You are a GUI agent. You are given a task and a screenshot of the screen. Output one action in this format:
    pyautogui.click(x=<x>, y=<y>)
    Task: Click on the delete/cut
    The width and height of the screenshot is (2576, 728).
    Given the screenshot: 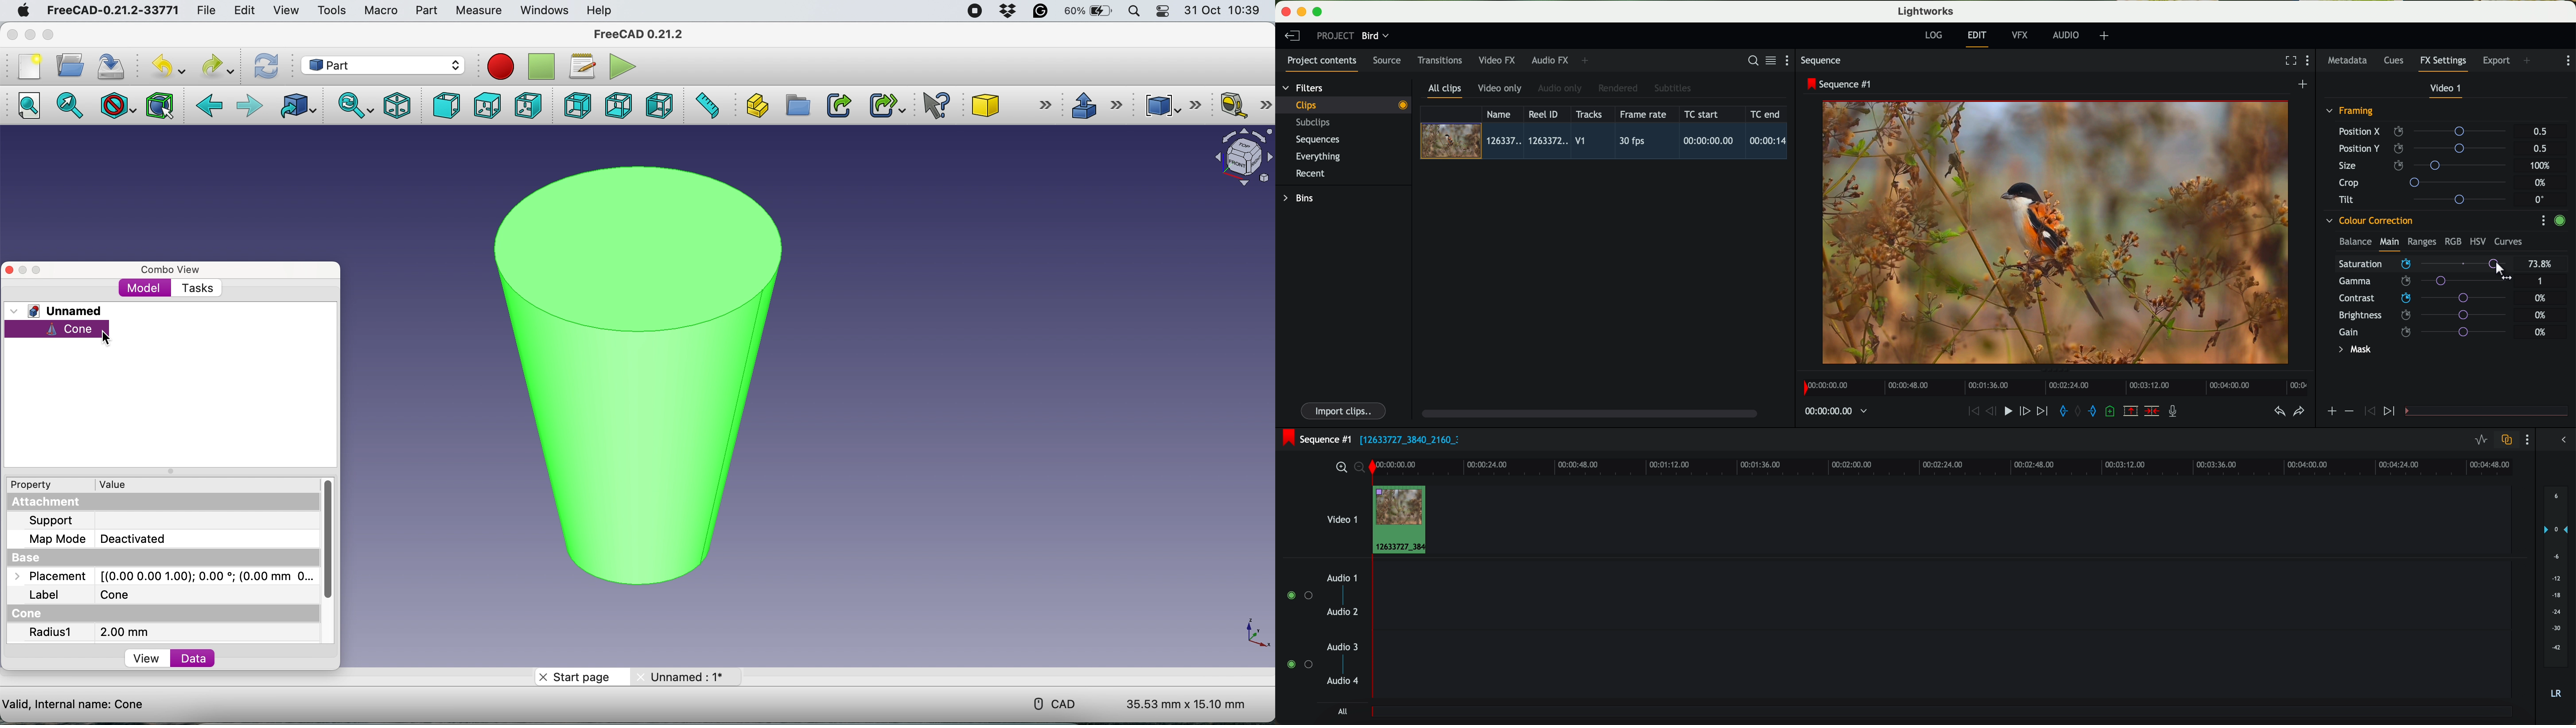 What is the action you would take?
    pyautogui.click(x=2152, y=411)
    